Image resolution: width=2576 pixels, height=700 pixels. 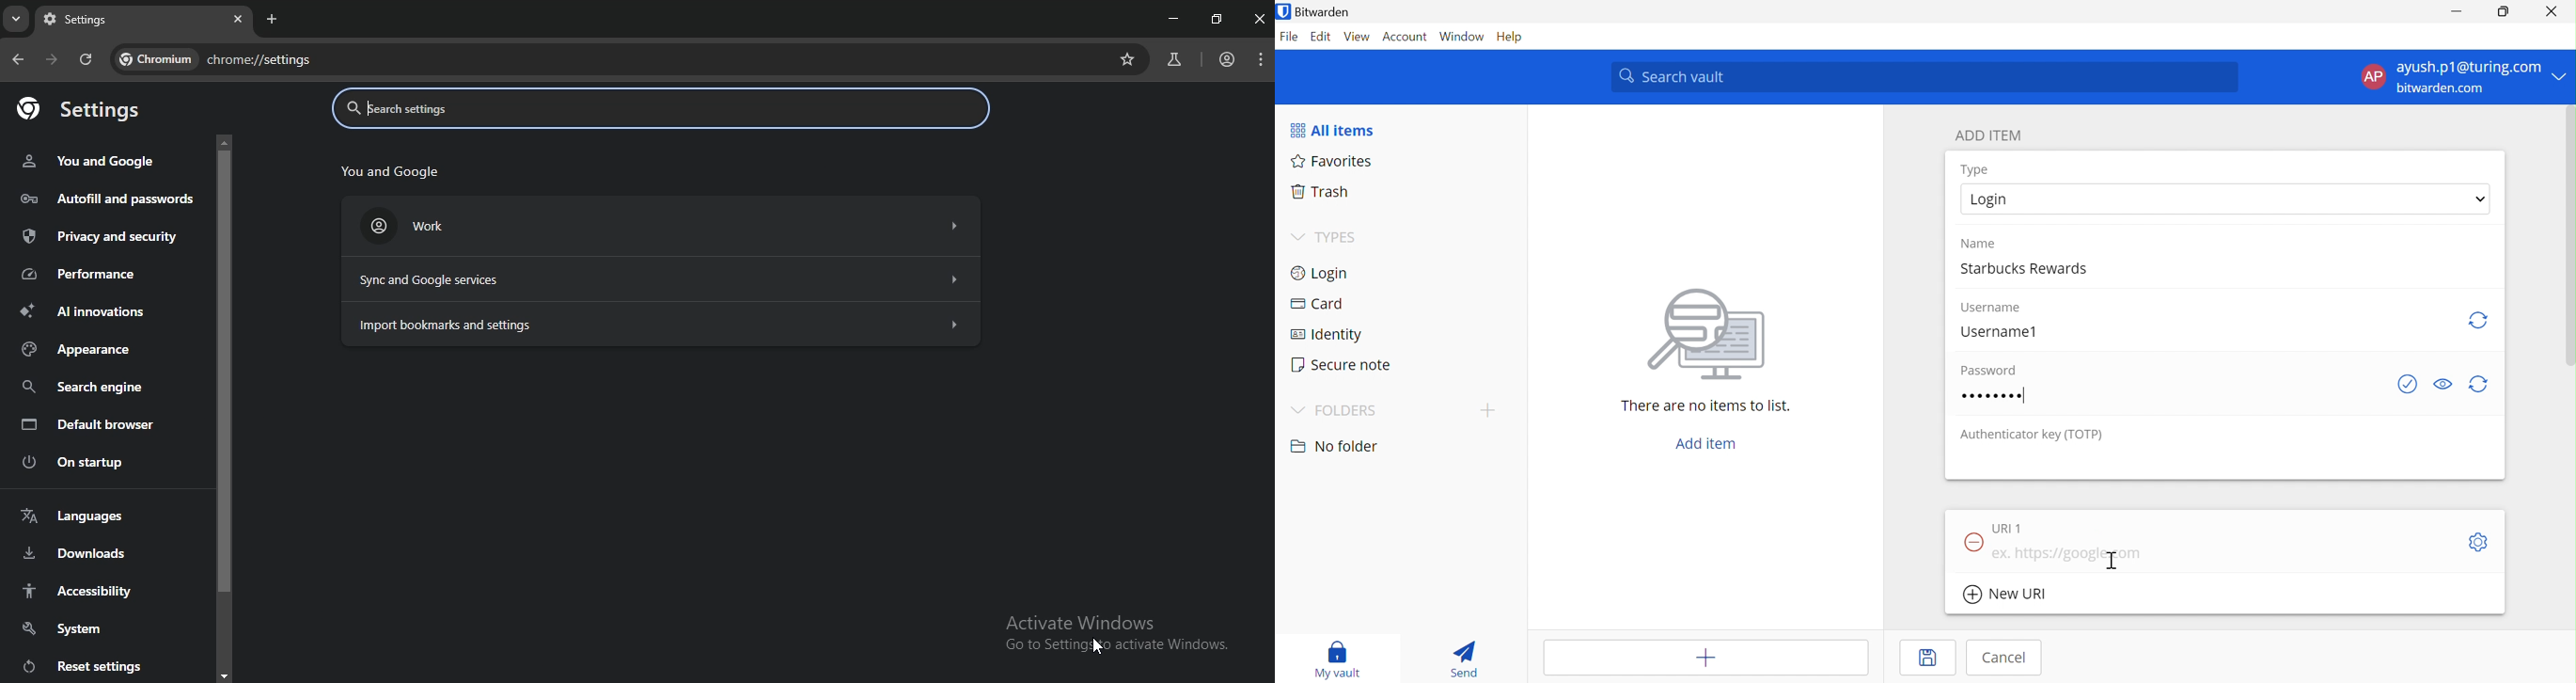 What do you see at coordinates (82, 310) in the screenshot?
I see `Al innovations` at bounding box center [82, 310].